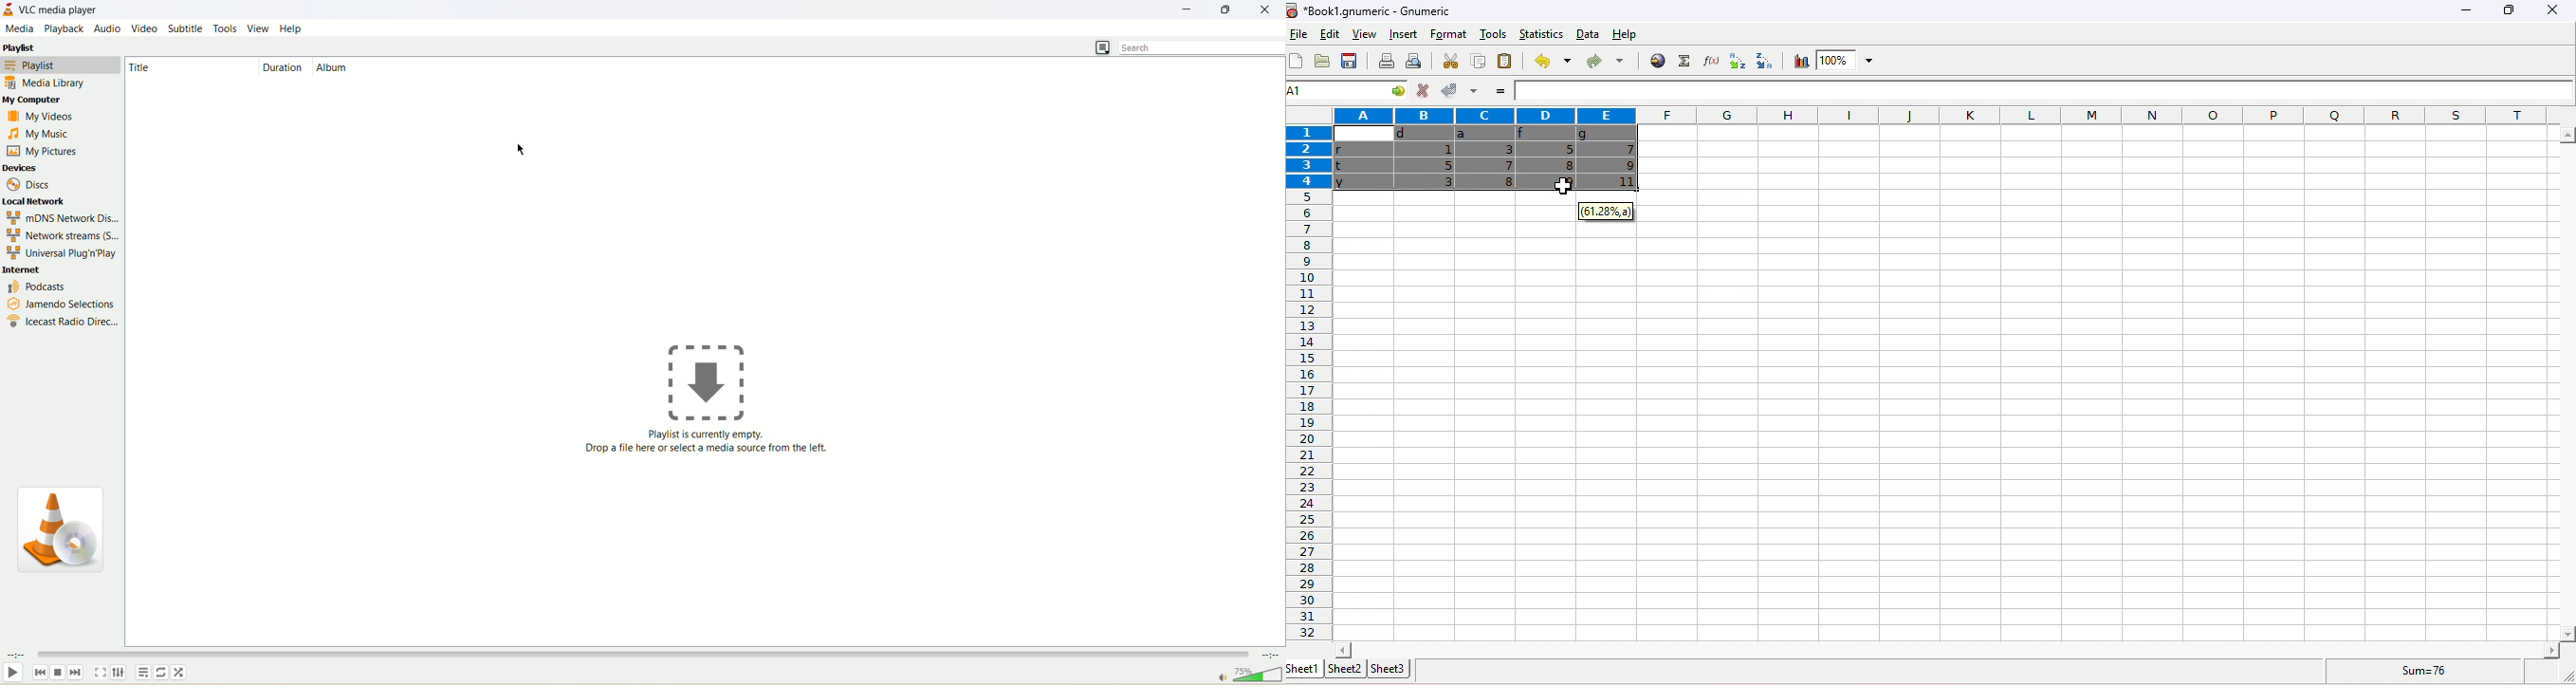  Describe the element at coordinates (1682, 61) in the screenshot. I see `function` at that location.